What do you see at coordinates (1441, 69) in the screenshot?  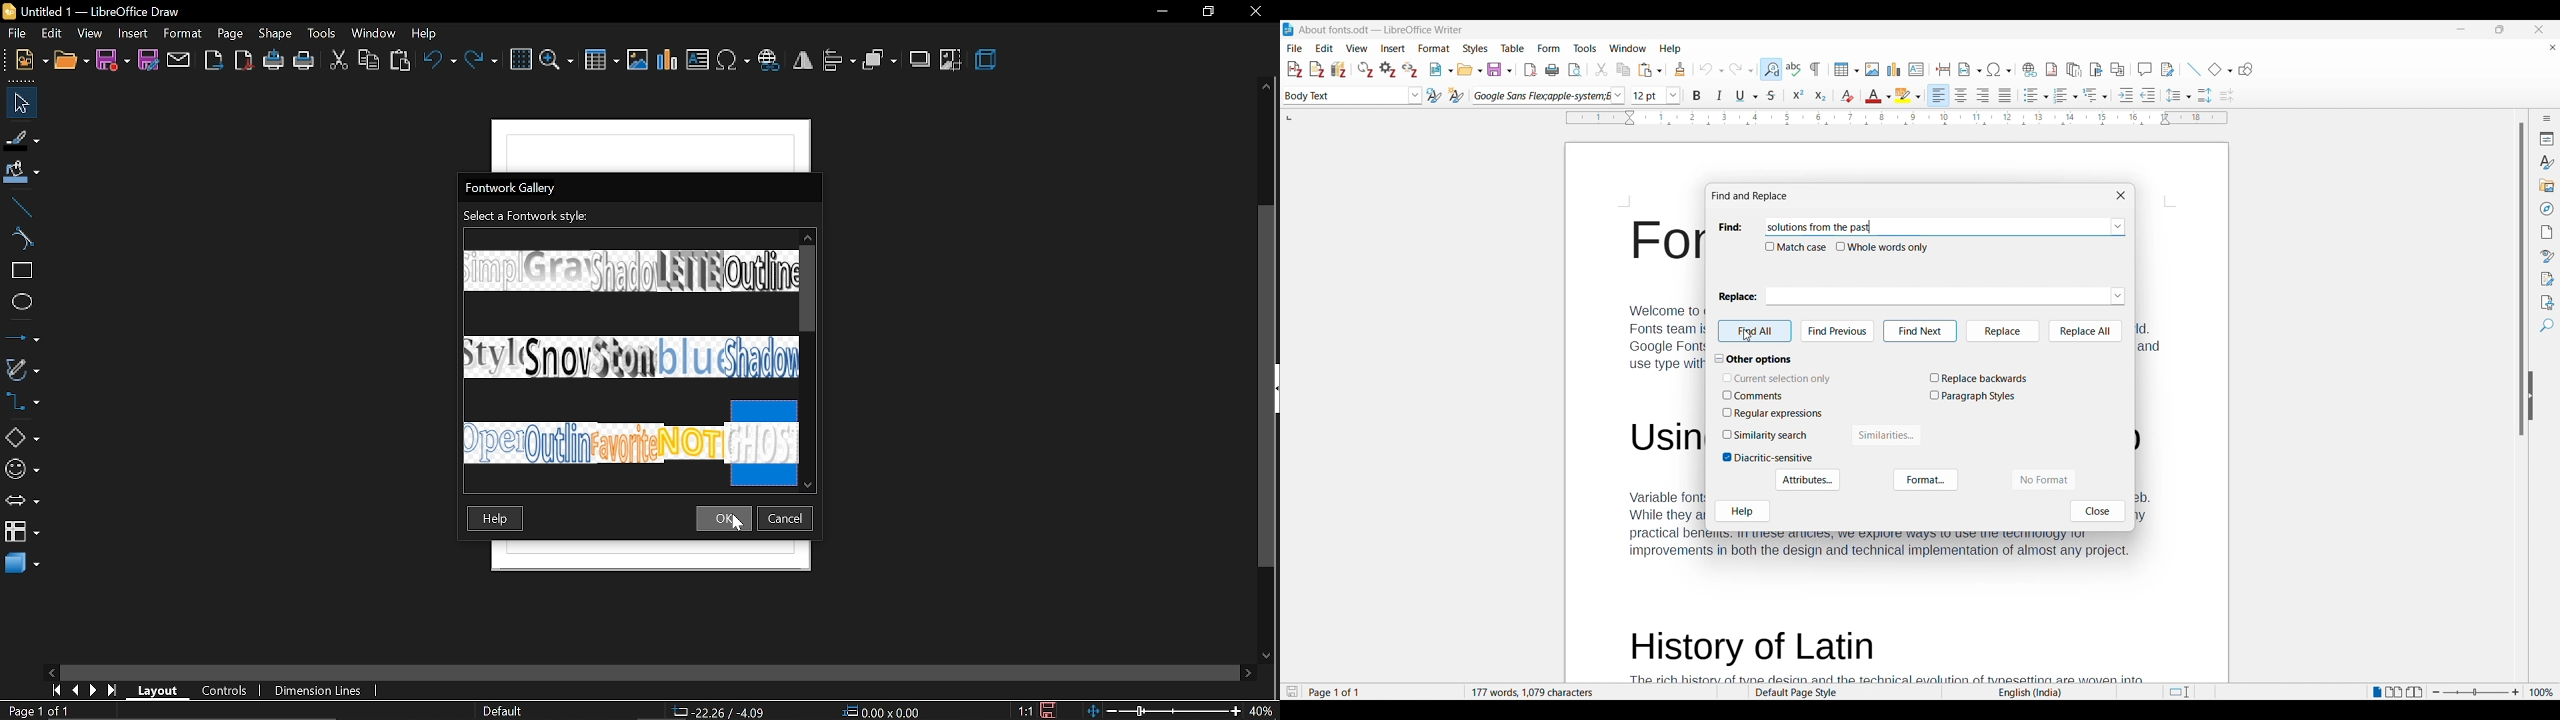 I see `New and New options` at bounding box center [1441, 69].